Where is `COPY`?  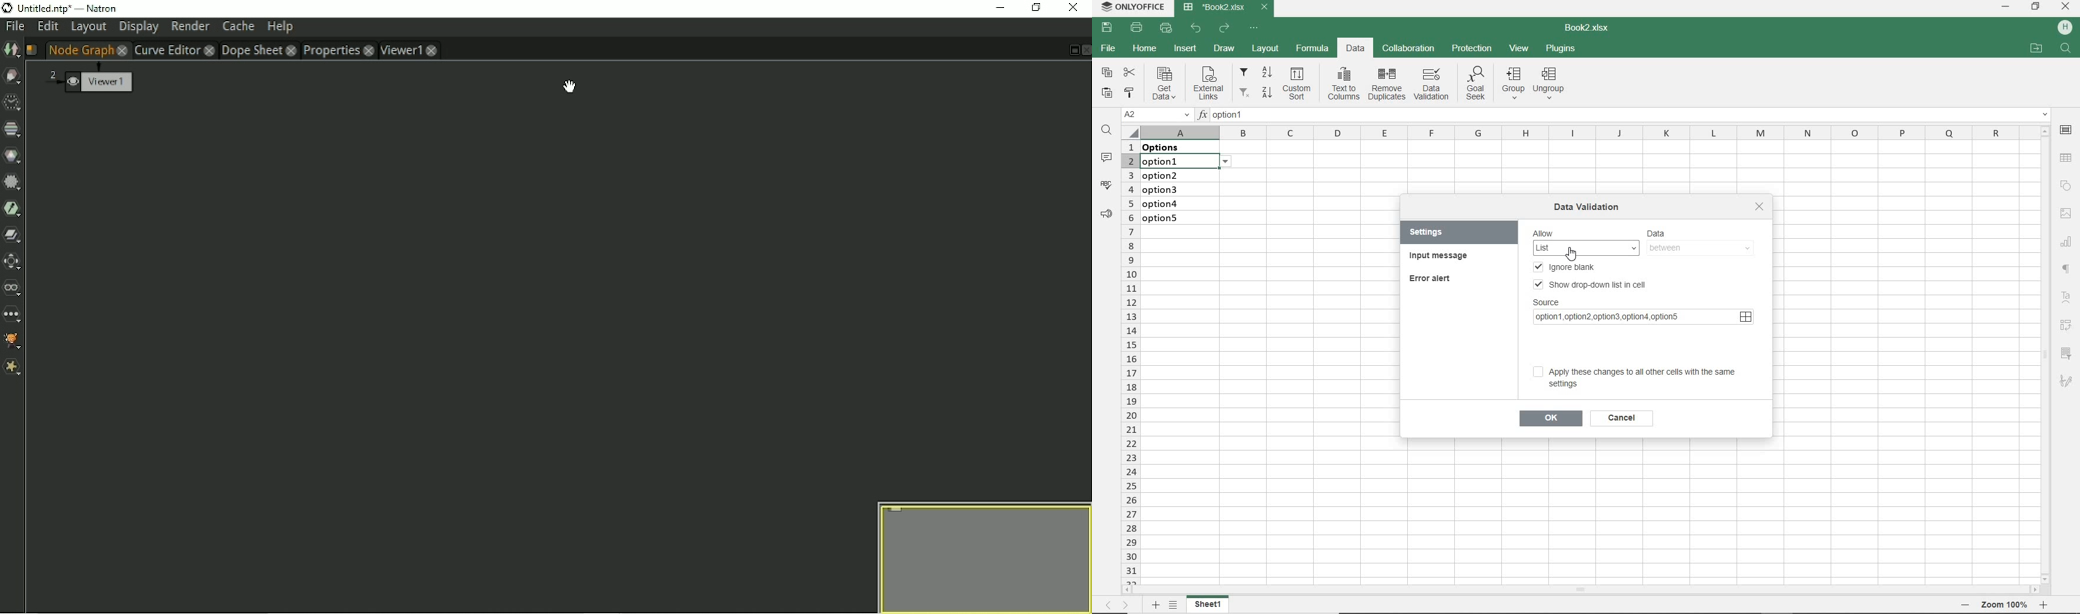 COPY is located at coordinates (1106, 72).